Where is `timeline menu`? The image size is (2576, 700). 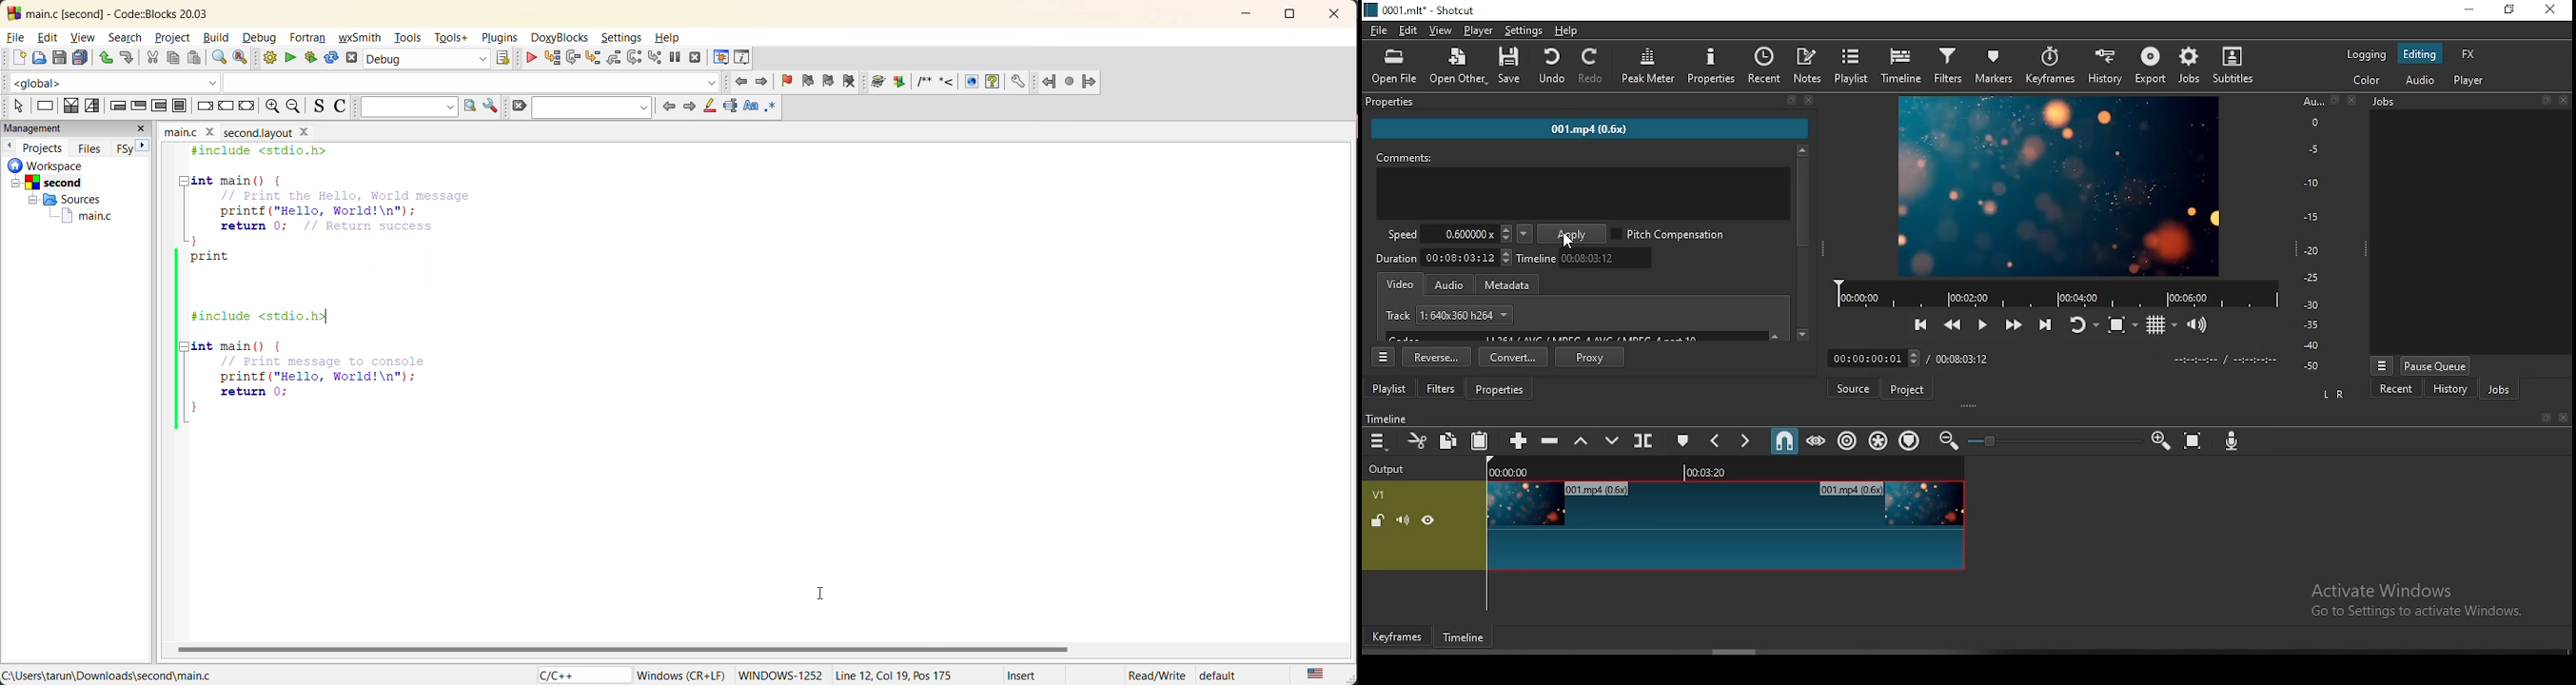
timeline menu is located at coordinates (1378, 440).